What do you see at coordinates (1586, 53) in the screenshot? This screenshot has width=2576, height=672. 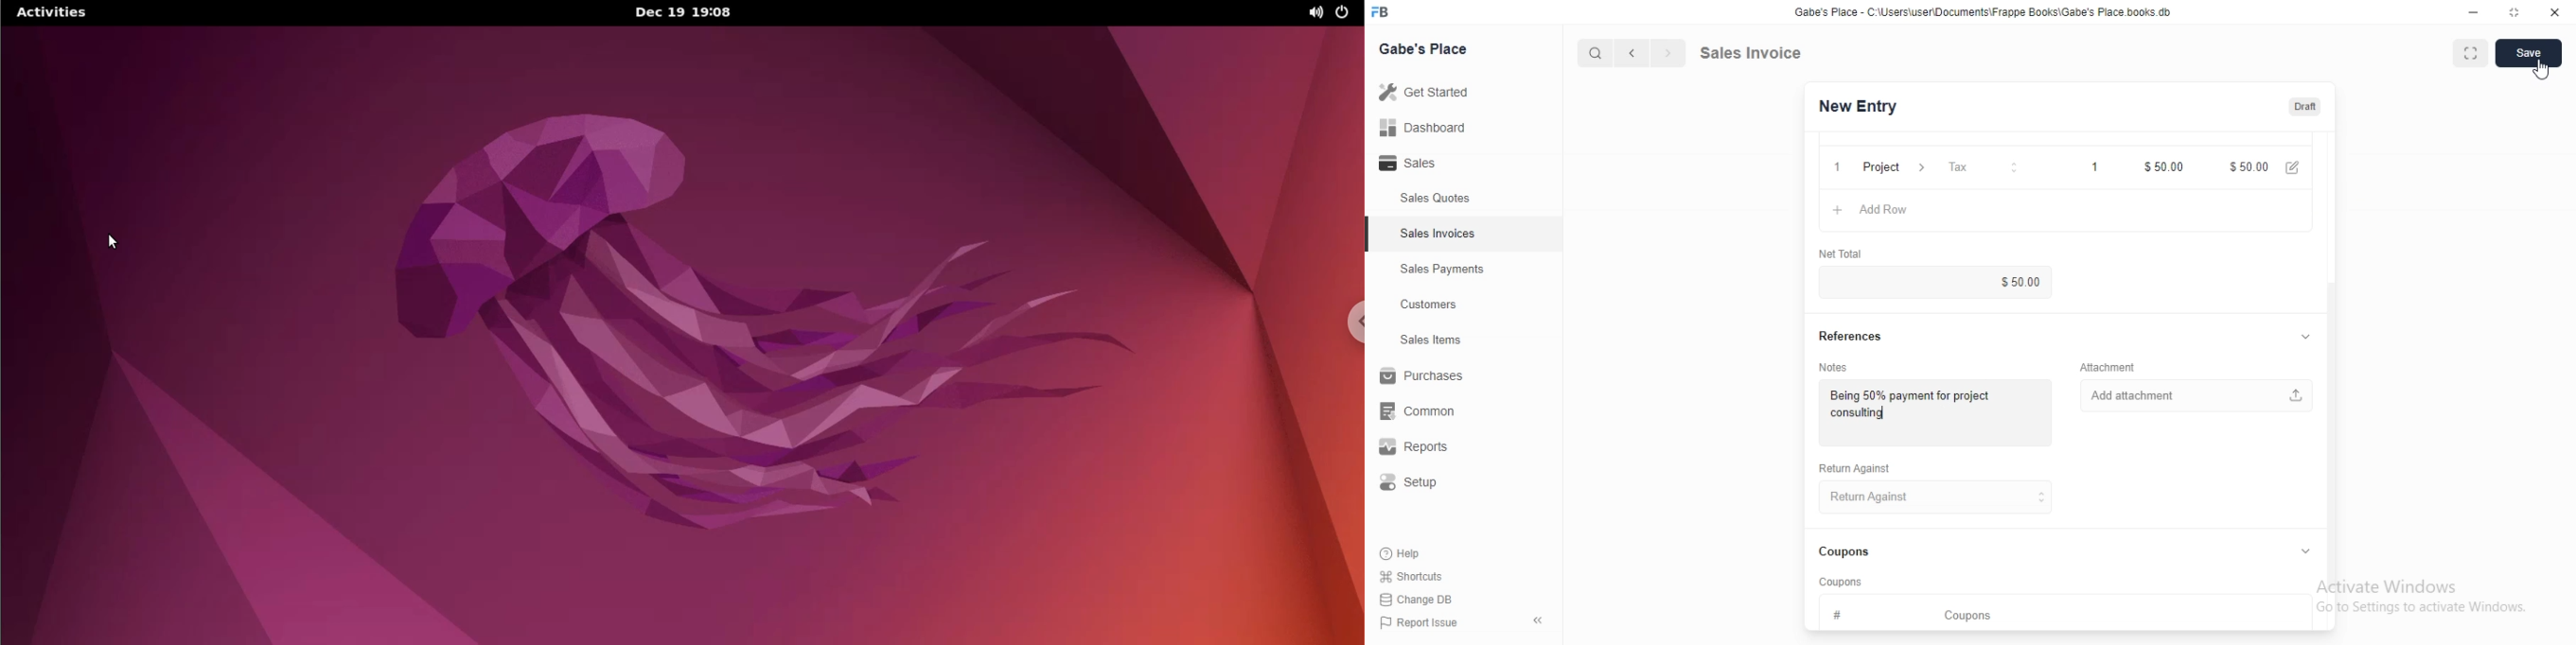 I see `cursor` at bounding box center [1586, 53].